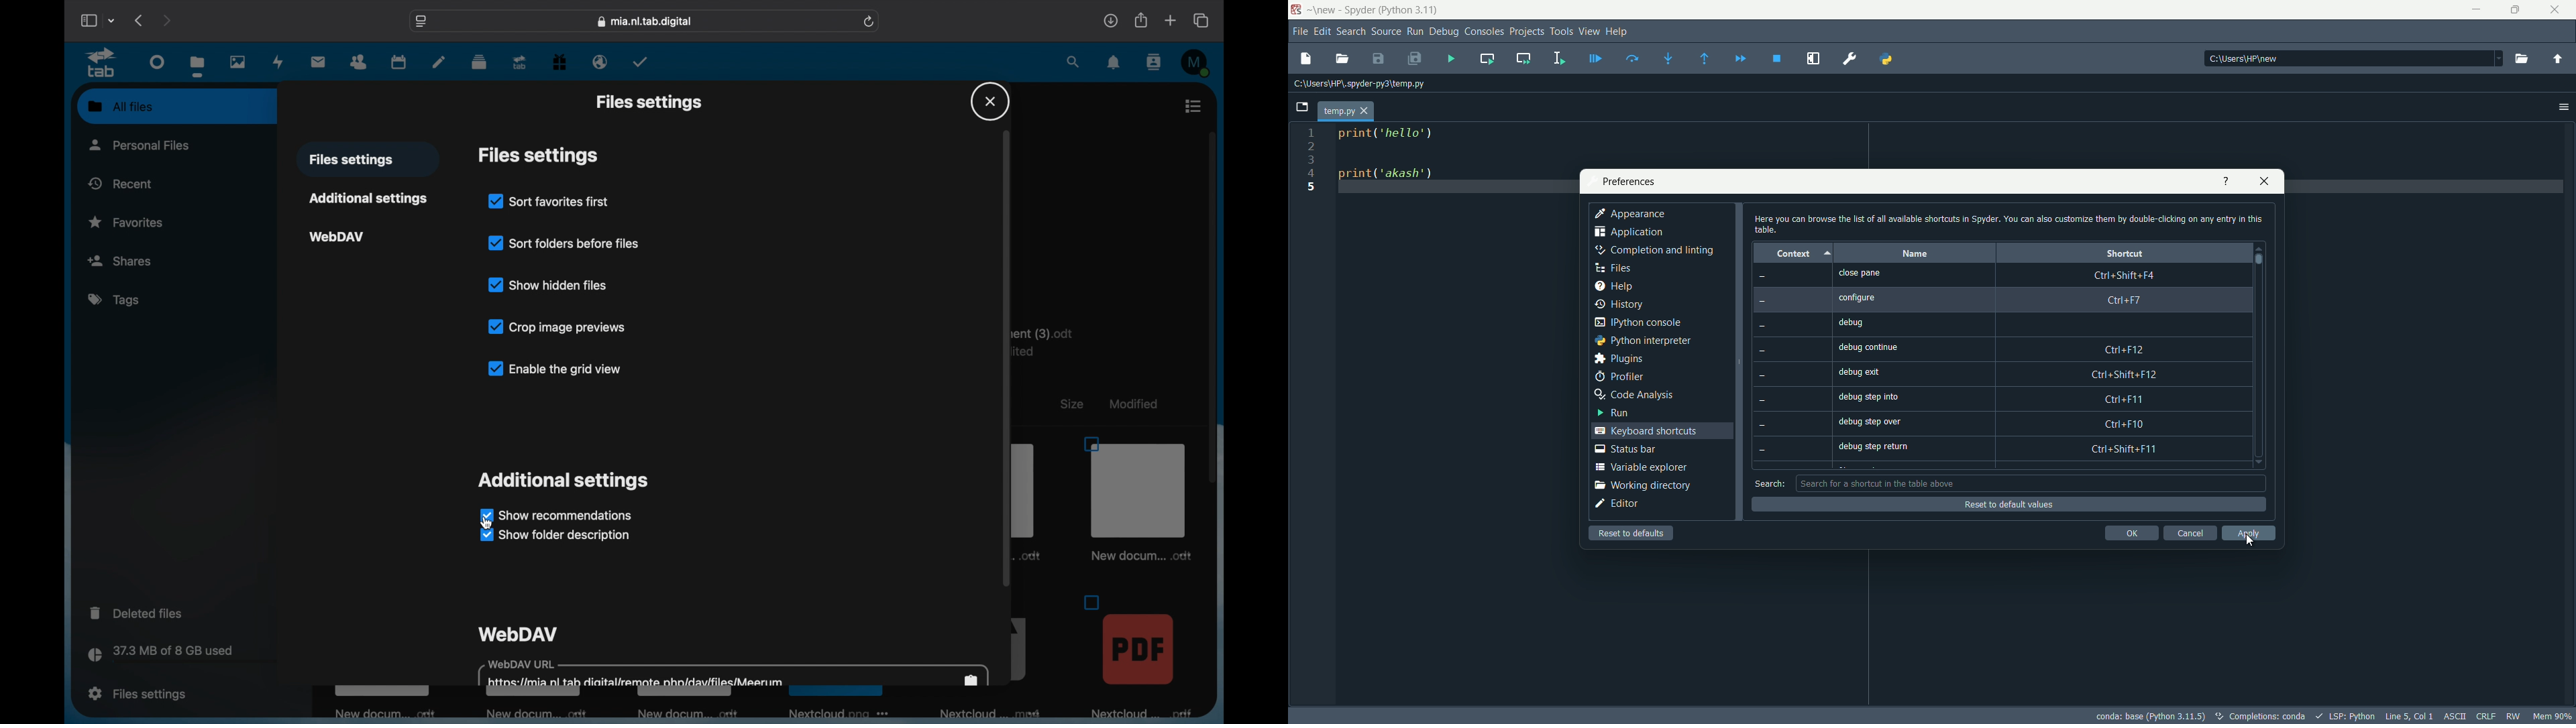 The image size is (2576, 728). What do you see at coordinates (121, 183) in the screenshot?
I see `recent` at bounding box center [121, 183].